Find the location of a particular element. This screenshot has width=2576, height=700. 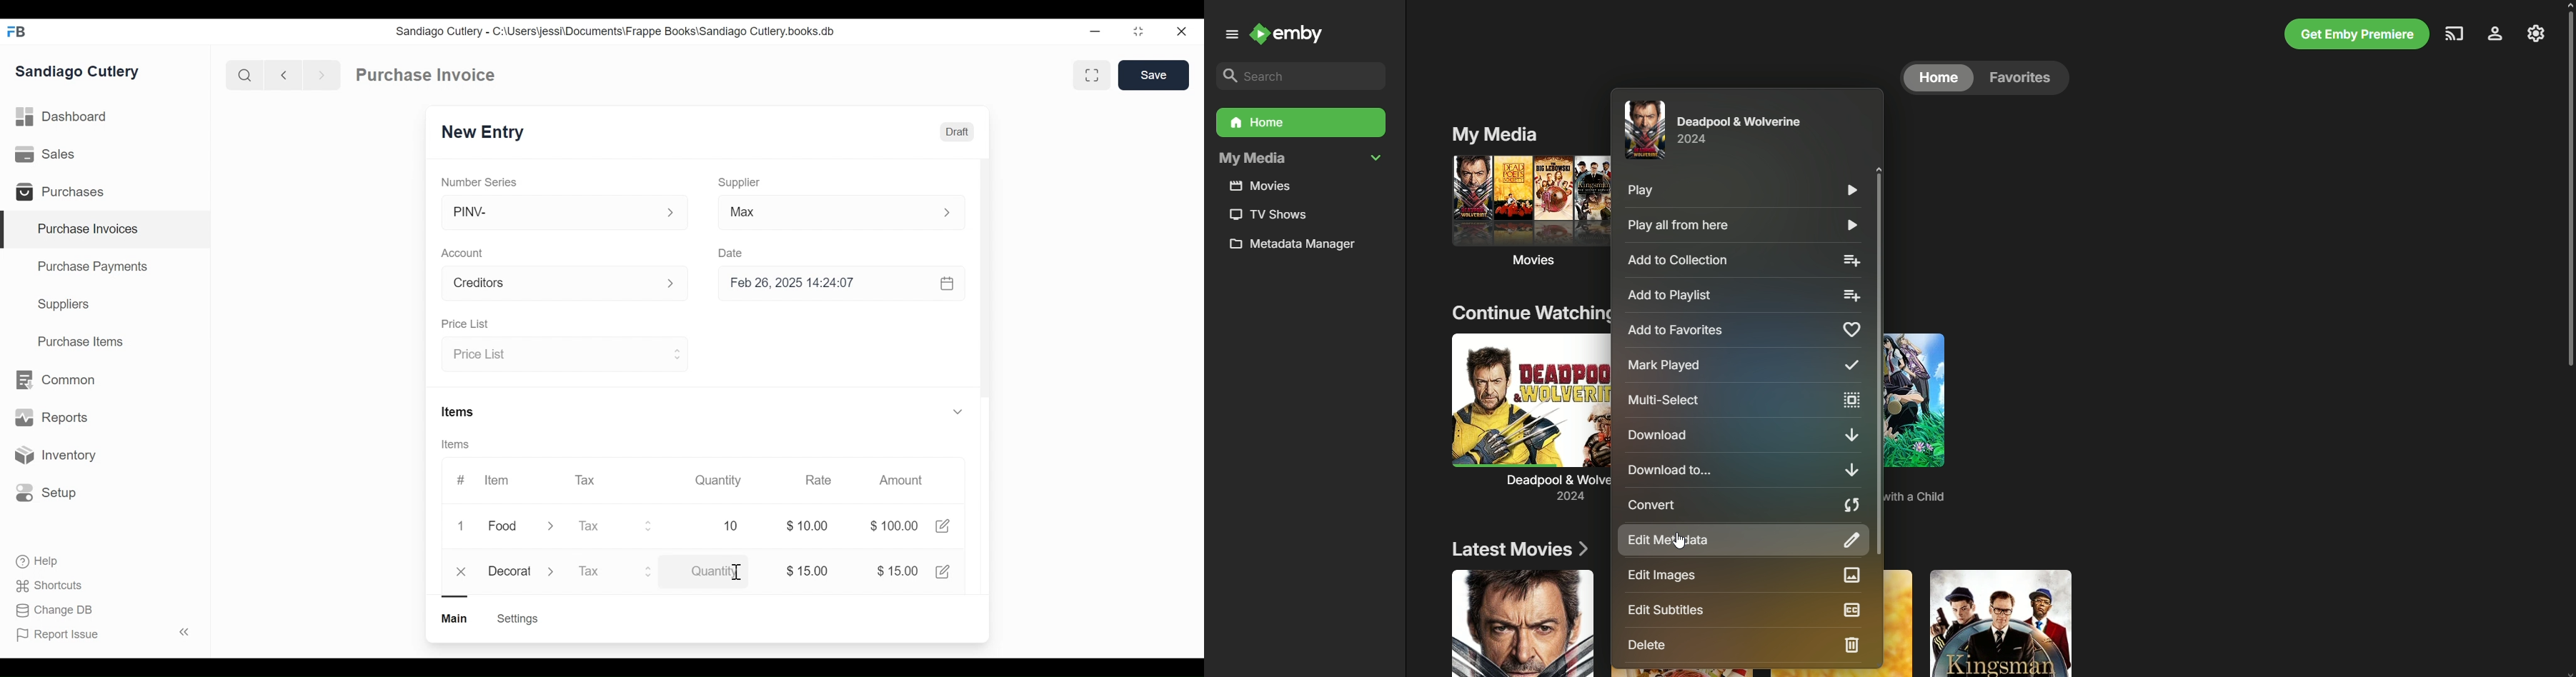

Sandiago Cutlery - C:\Users\jessi\Documents\Frappe Books\Sandiago Cutlery.books.db is located at coordinates (616, 31).